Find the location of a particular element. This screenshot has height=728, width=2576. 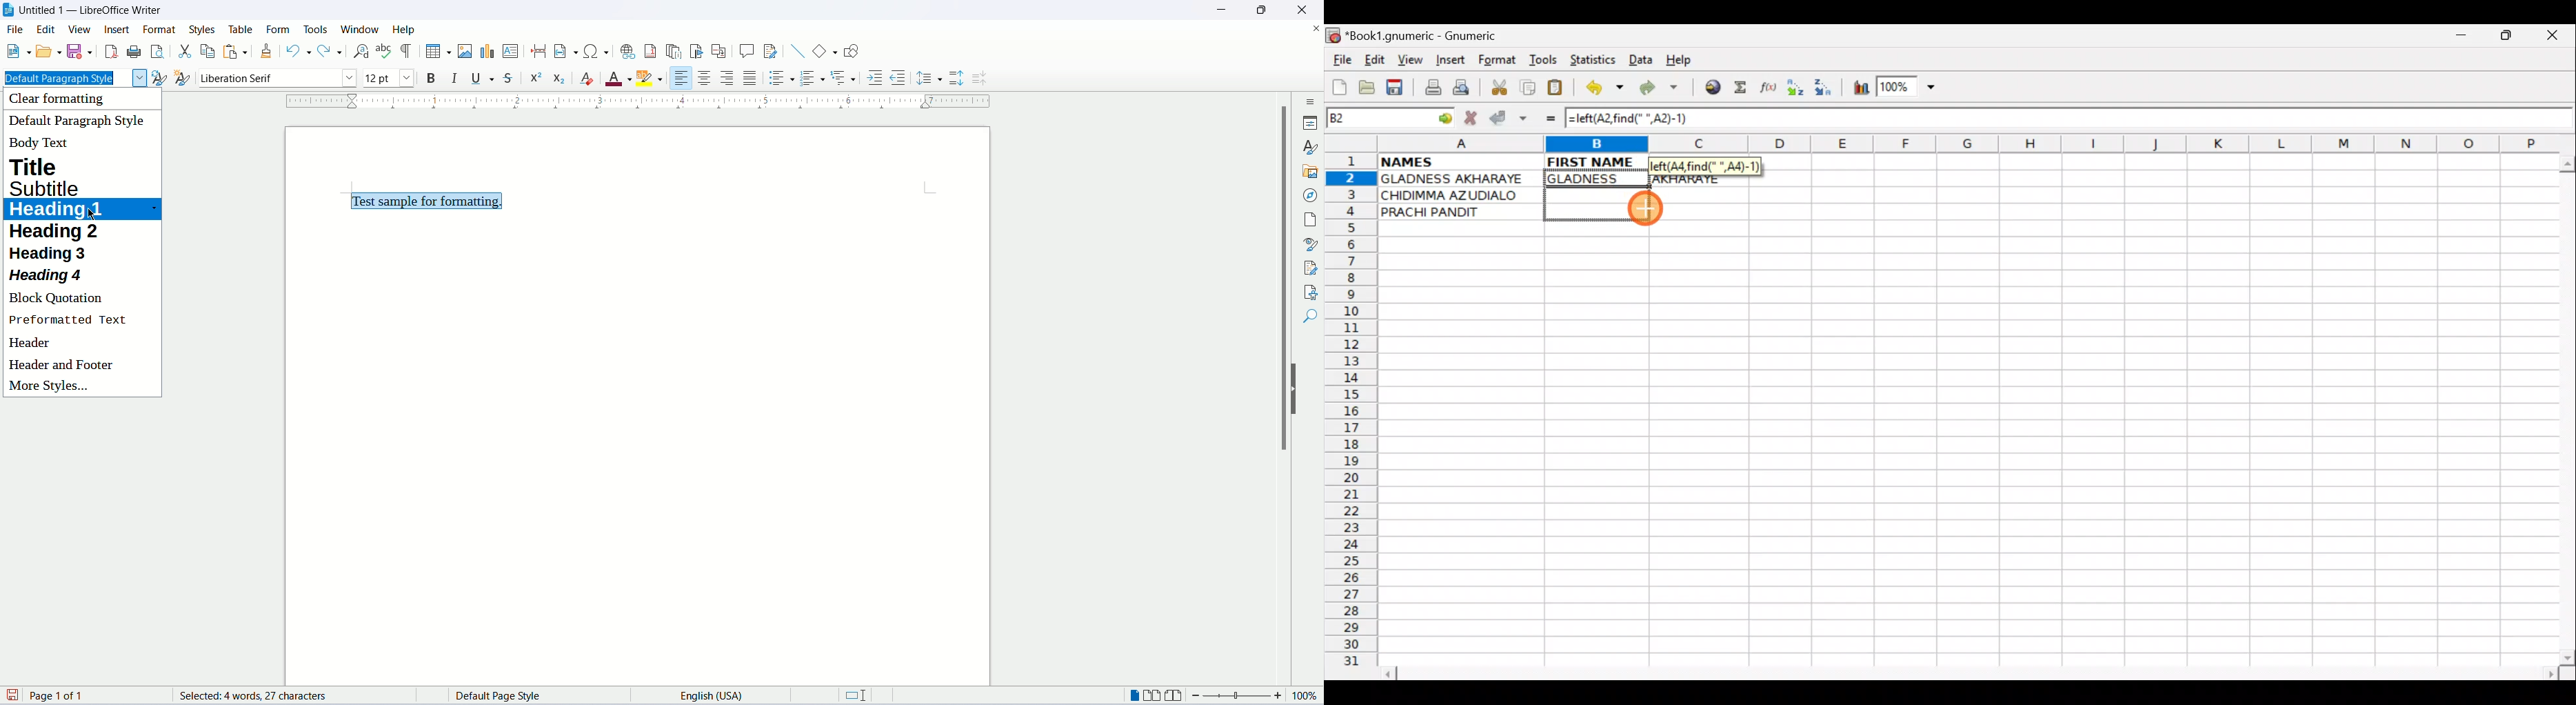

Data is located at coordinates (1641, 59).